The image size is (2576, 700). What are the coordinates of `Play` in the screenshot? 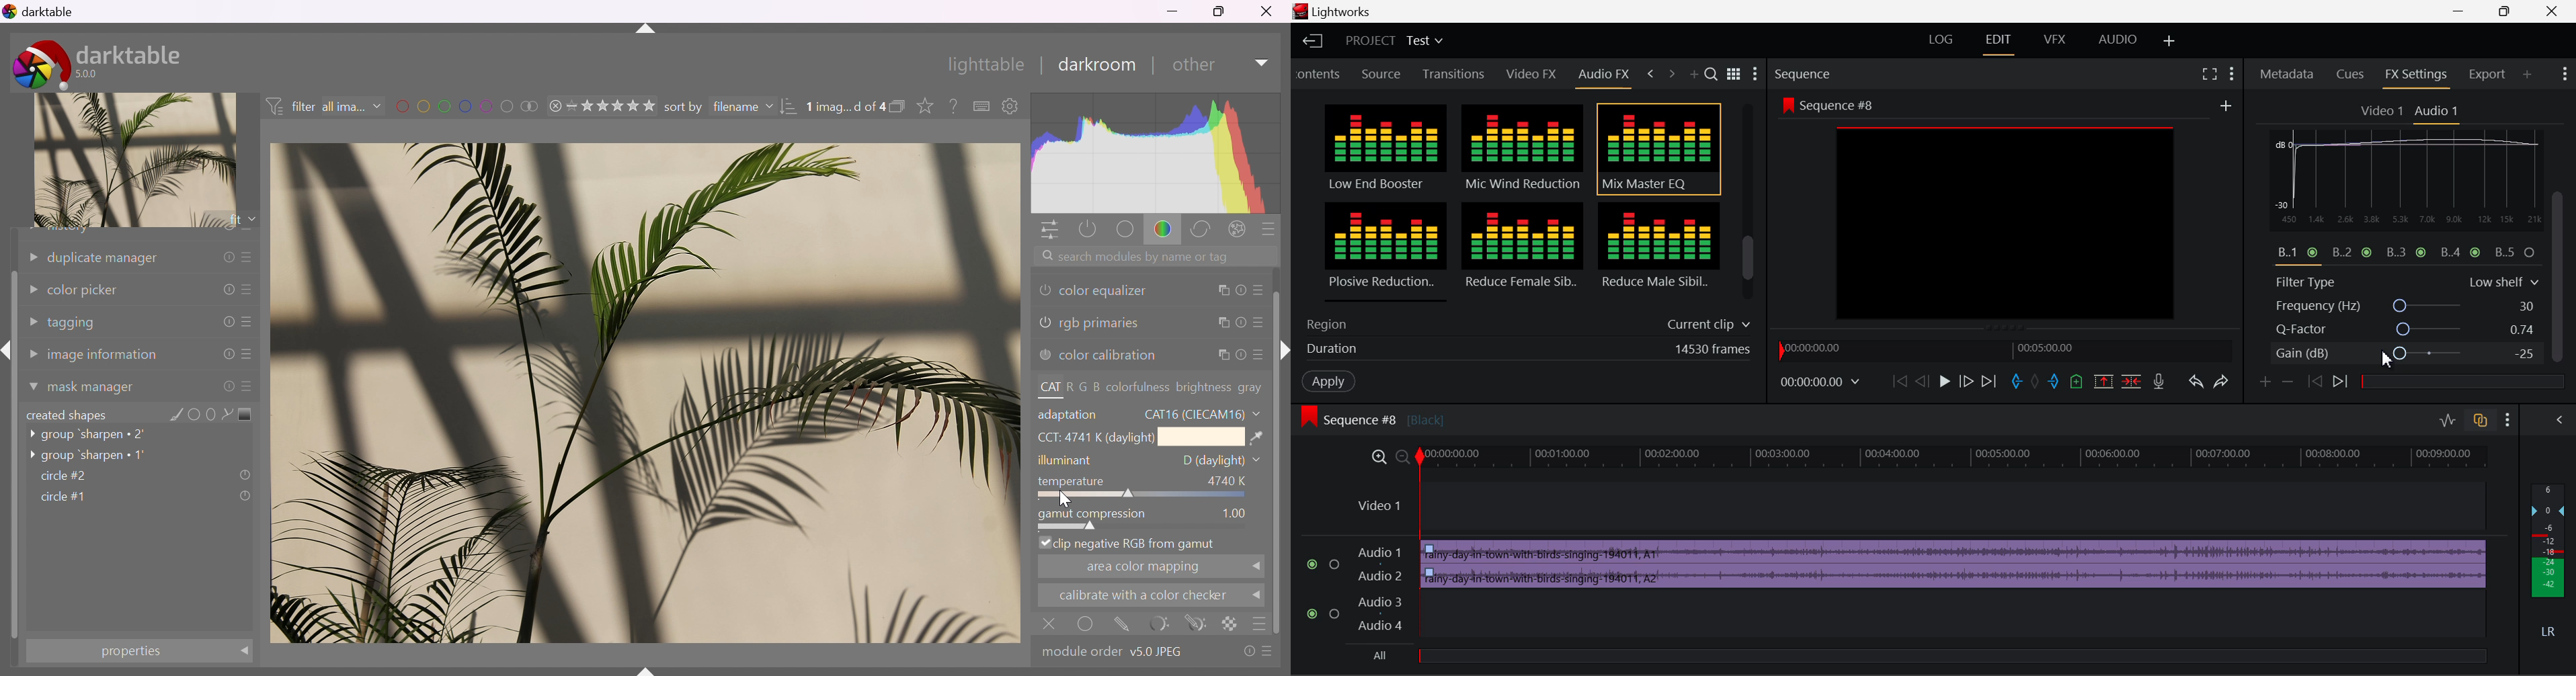 It's located at (1945, 382).